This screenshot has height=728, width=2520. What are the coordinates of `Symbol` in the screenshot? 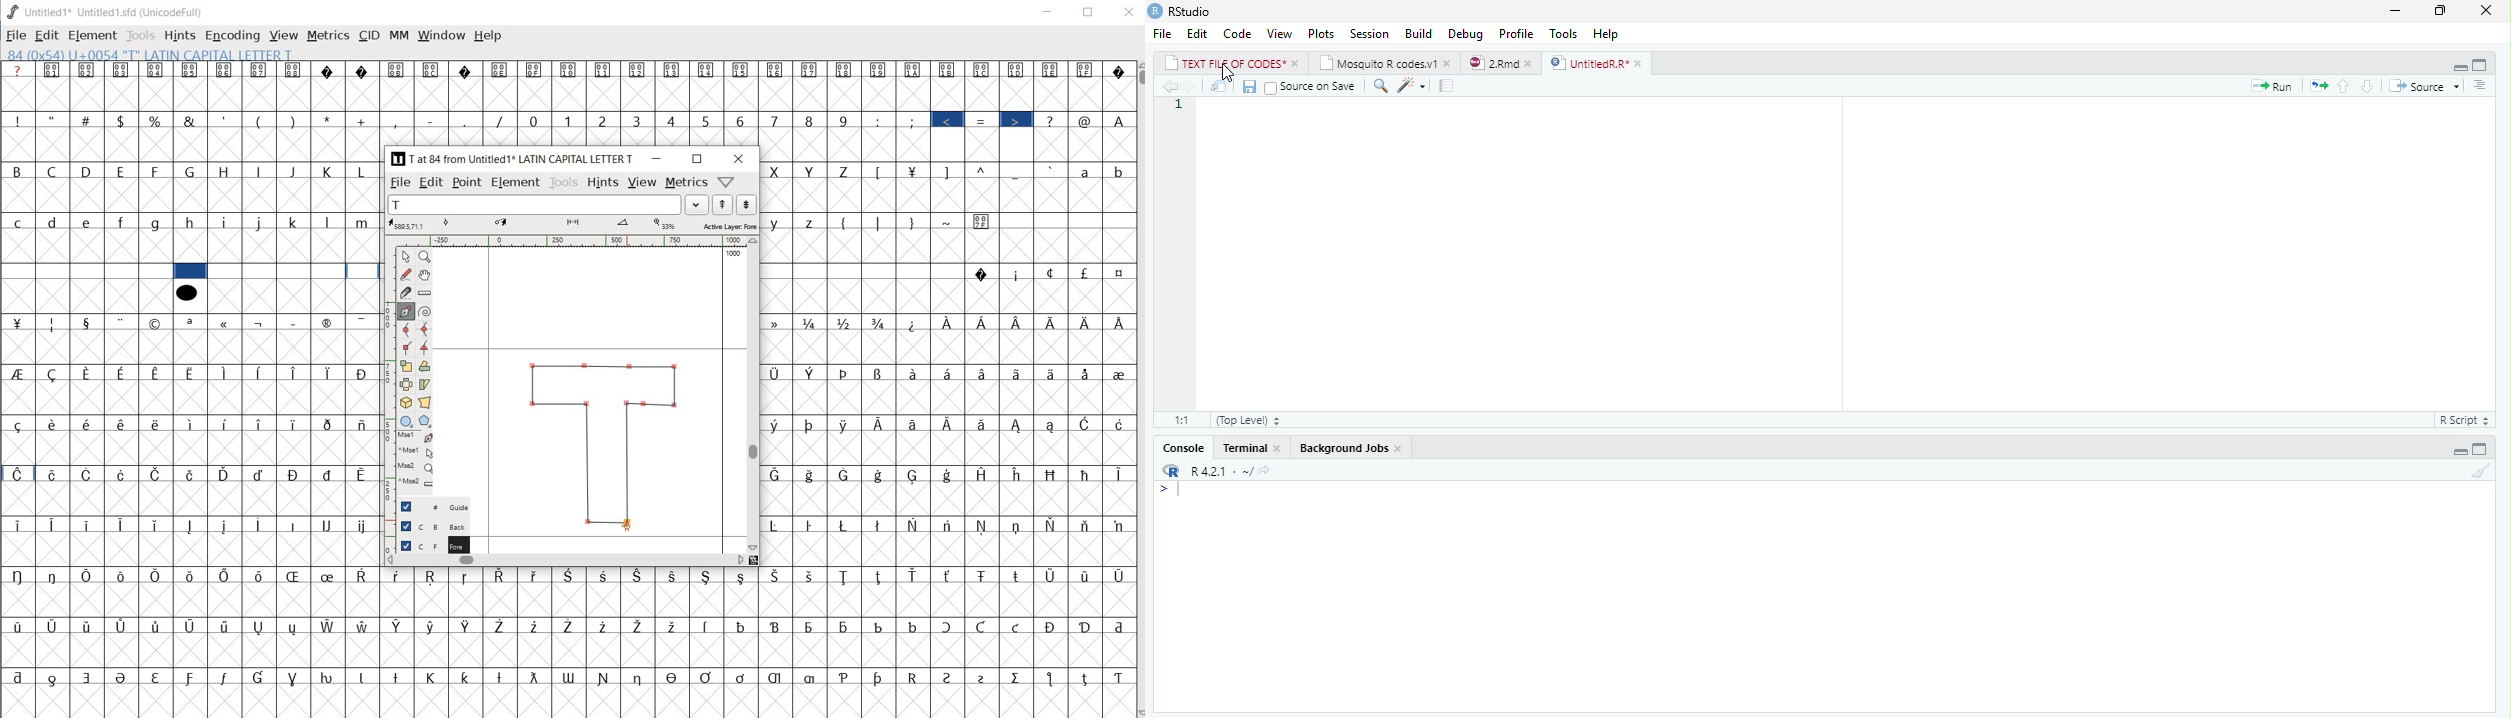 It's located at (89, 476).